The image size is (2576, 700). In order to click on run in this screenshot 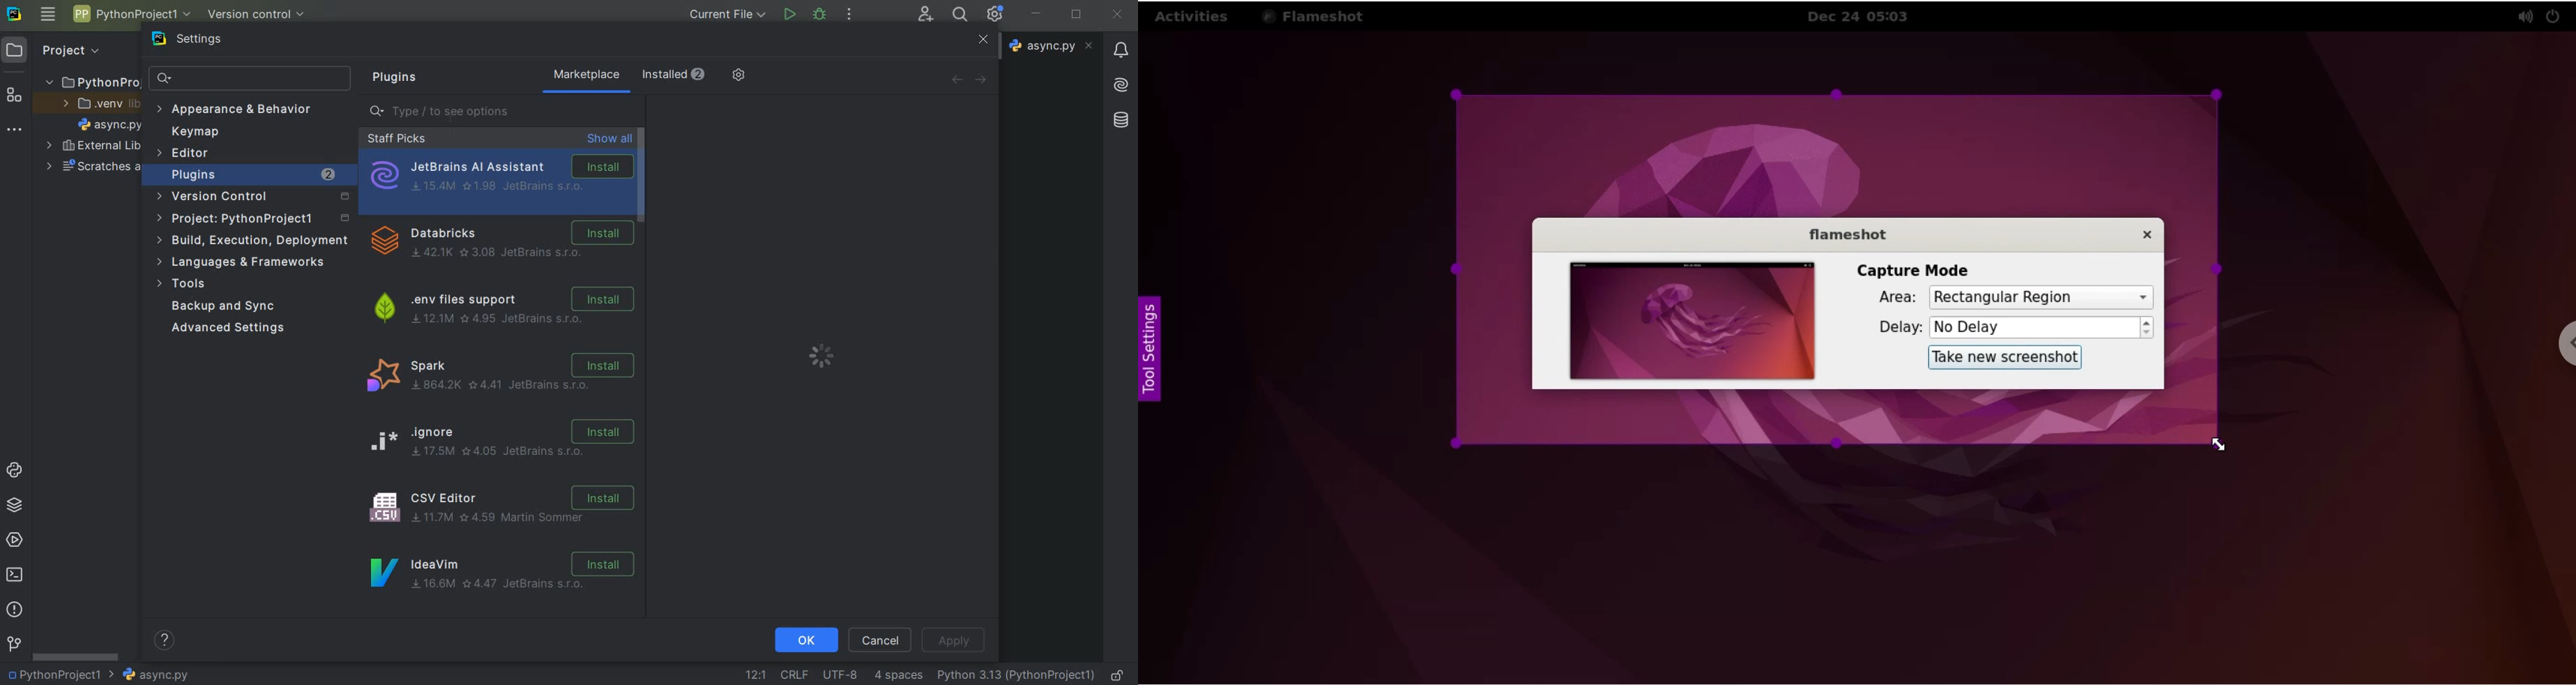, I will do `click(789, 14)`.